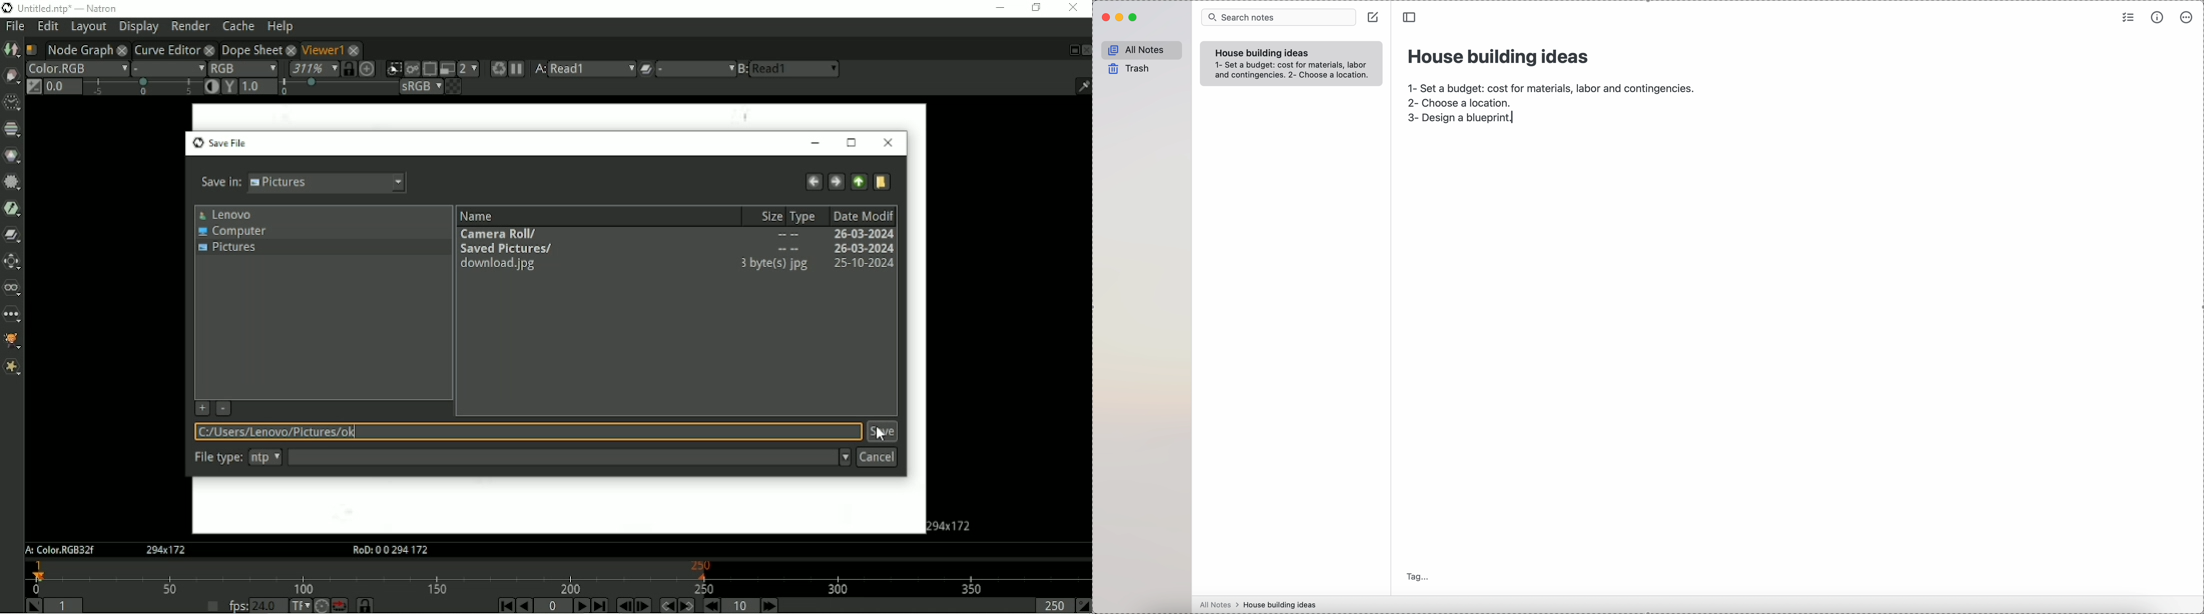 The height and width of the screenshot is (616, 2212). I want to click on Date Modified, so click(863, 215).